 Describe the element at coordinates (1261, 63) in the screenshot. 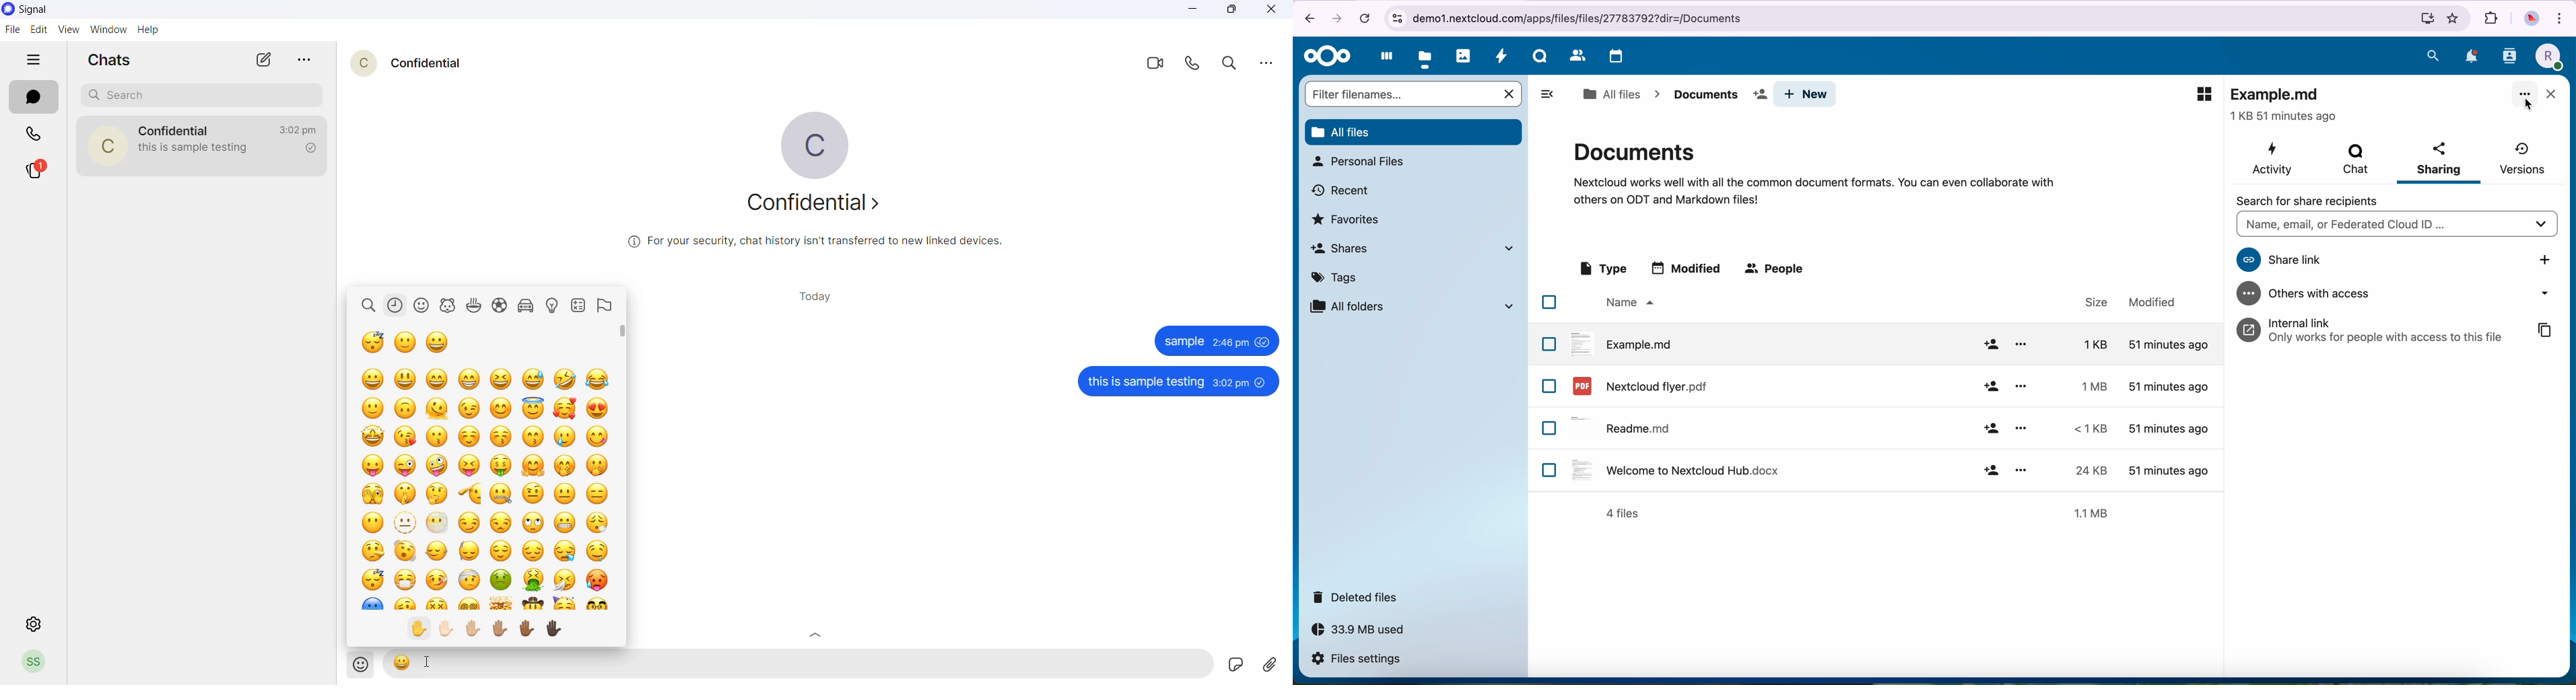

I see `more options` at that location.